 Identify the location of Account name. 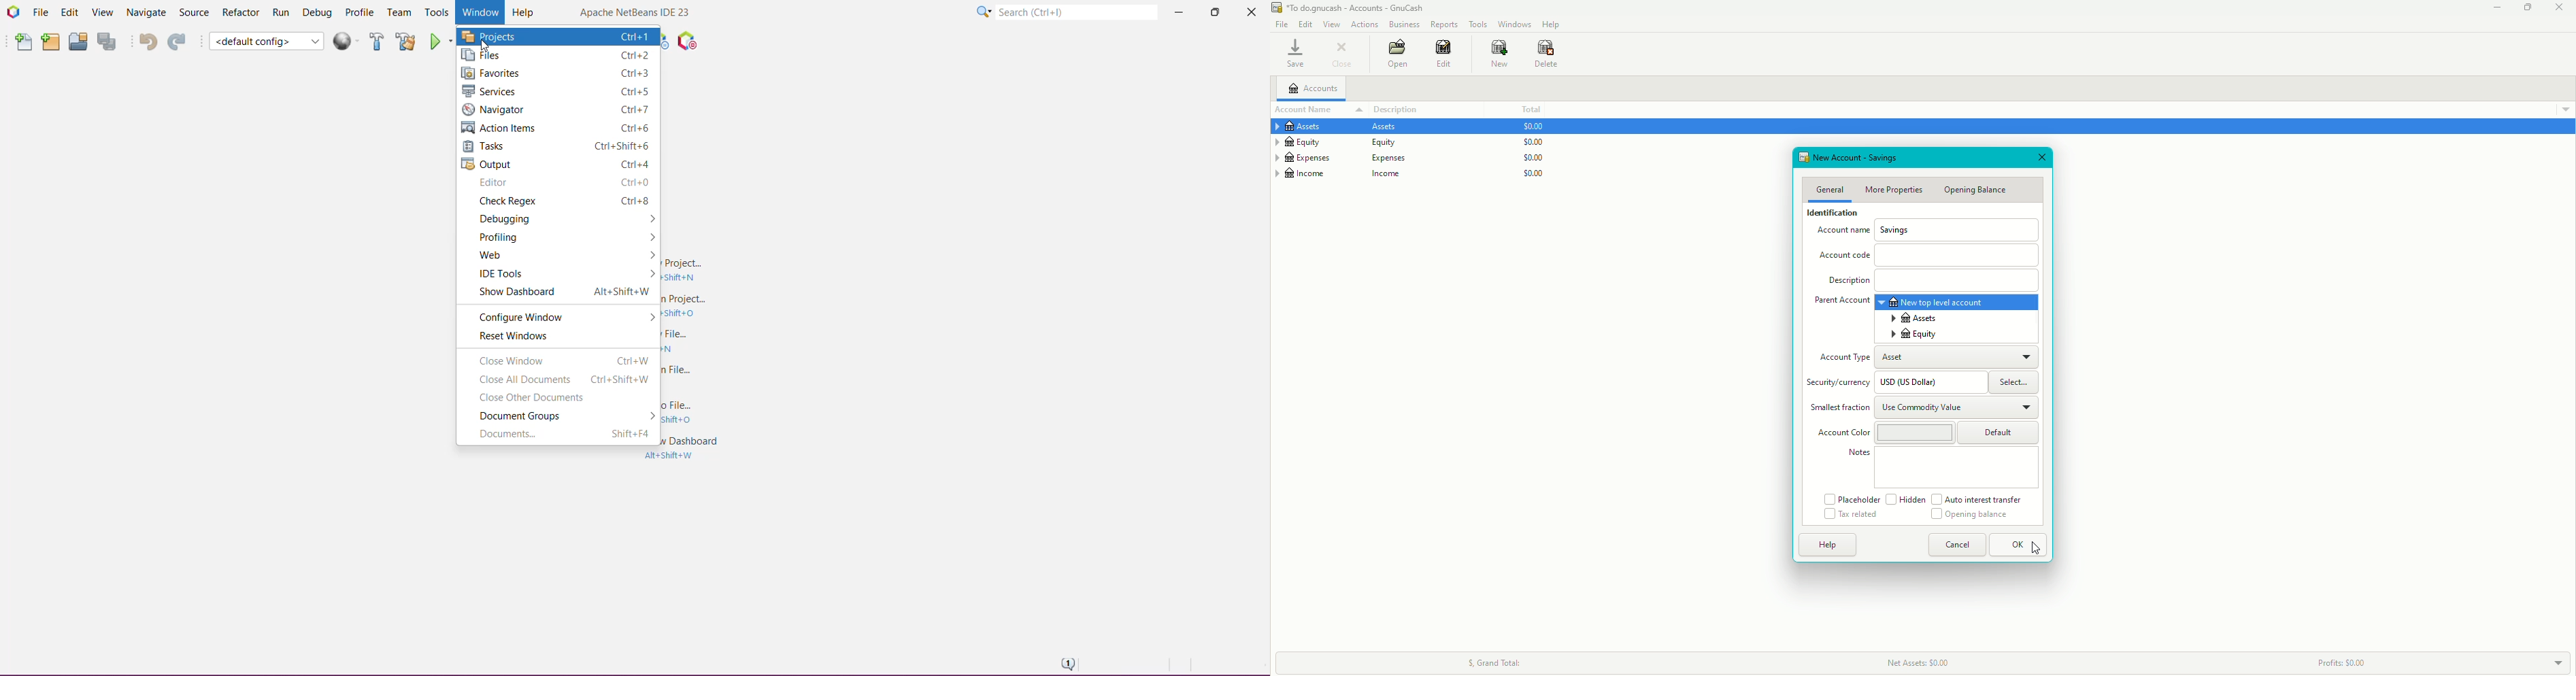
(1840, 233).